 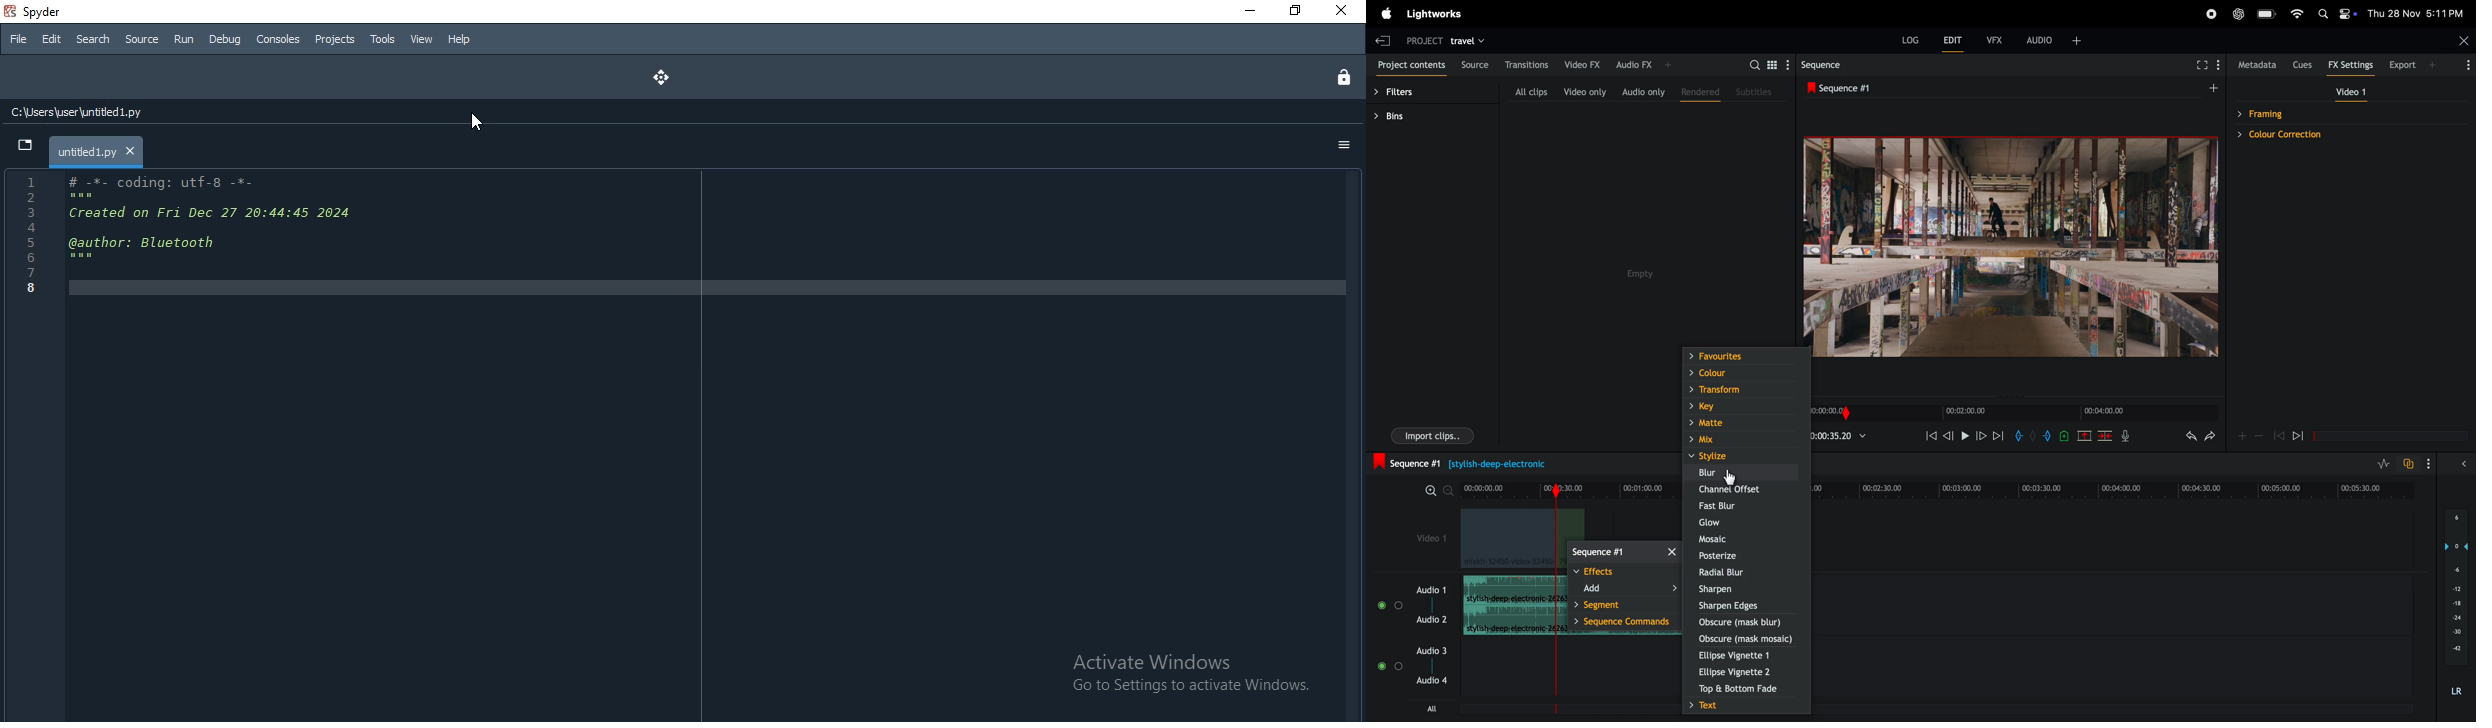 I want to click on matte, so click(x=1742, y=423).